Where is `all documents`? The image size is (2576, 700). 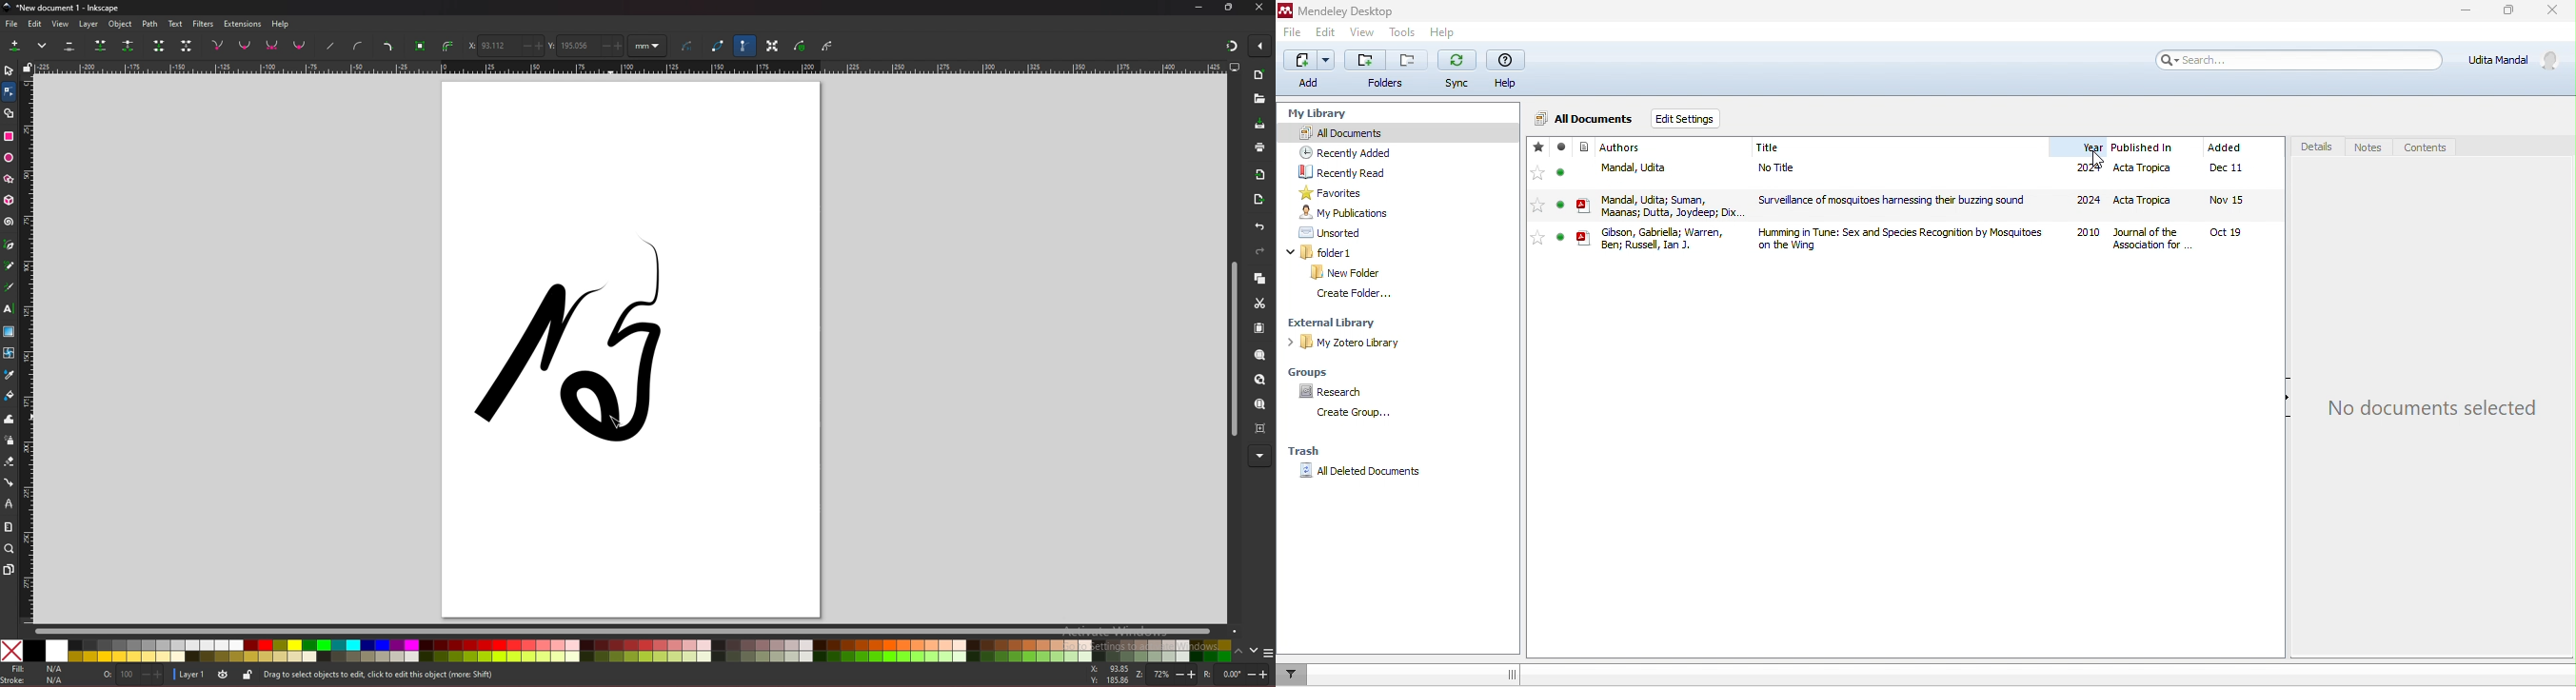 all documents is located at coordinates (1339, 131).